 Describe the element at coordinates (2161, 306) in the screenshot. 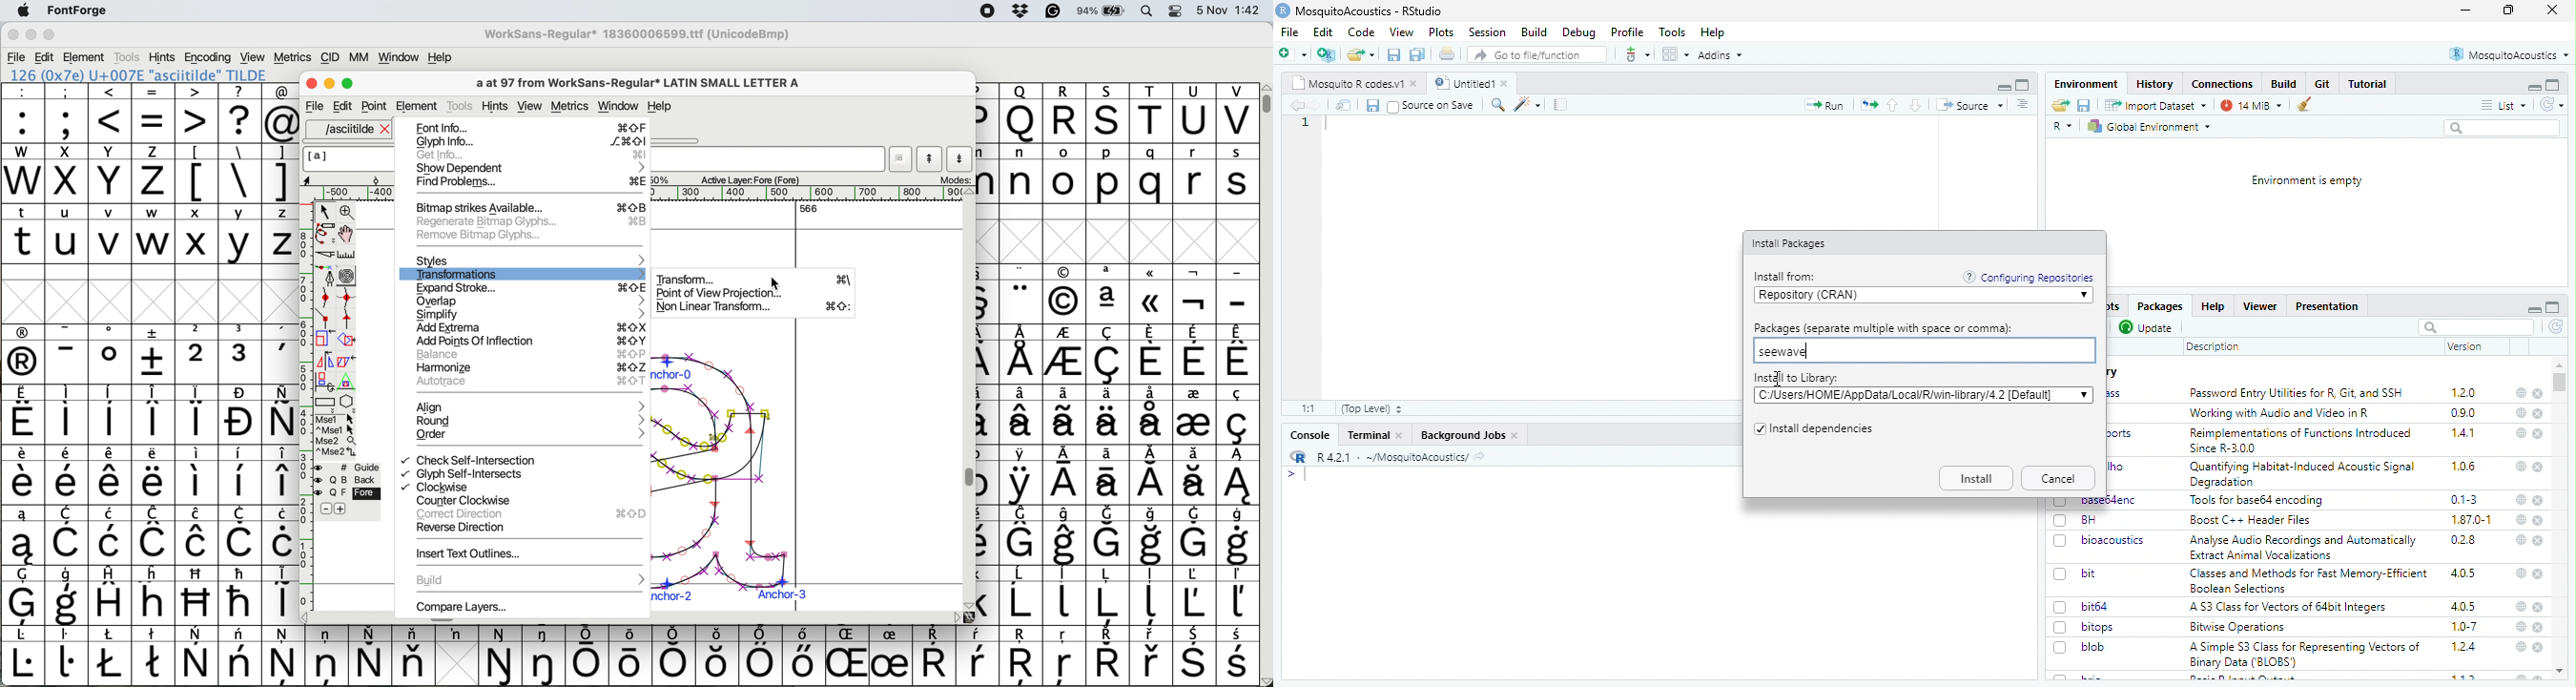

I see `Packages` at that location.